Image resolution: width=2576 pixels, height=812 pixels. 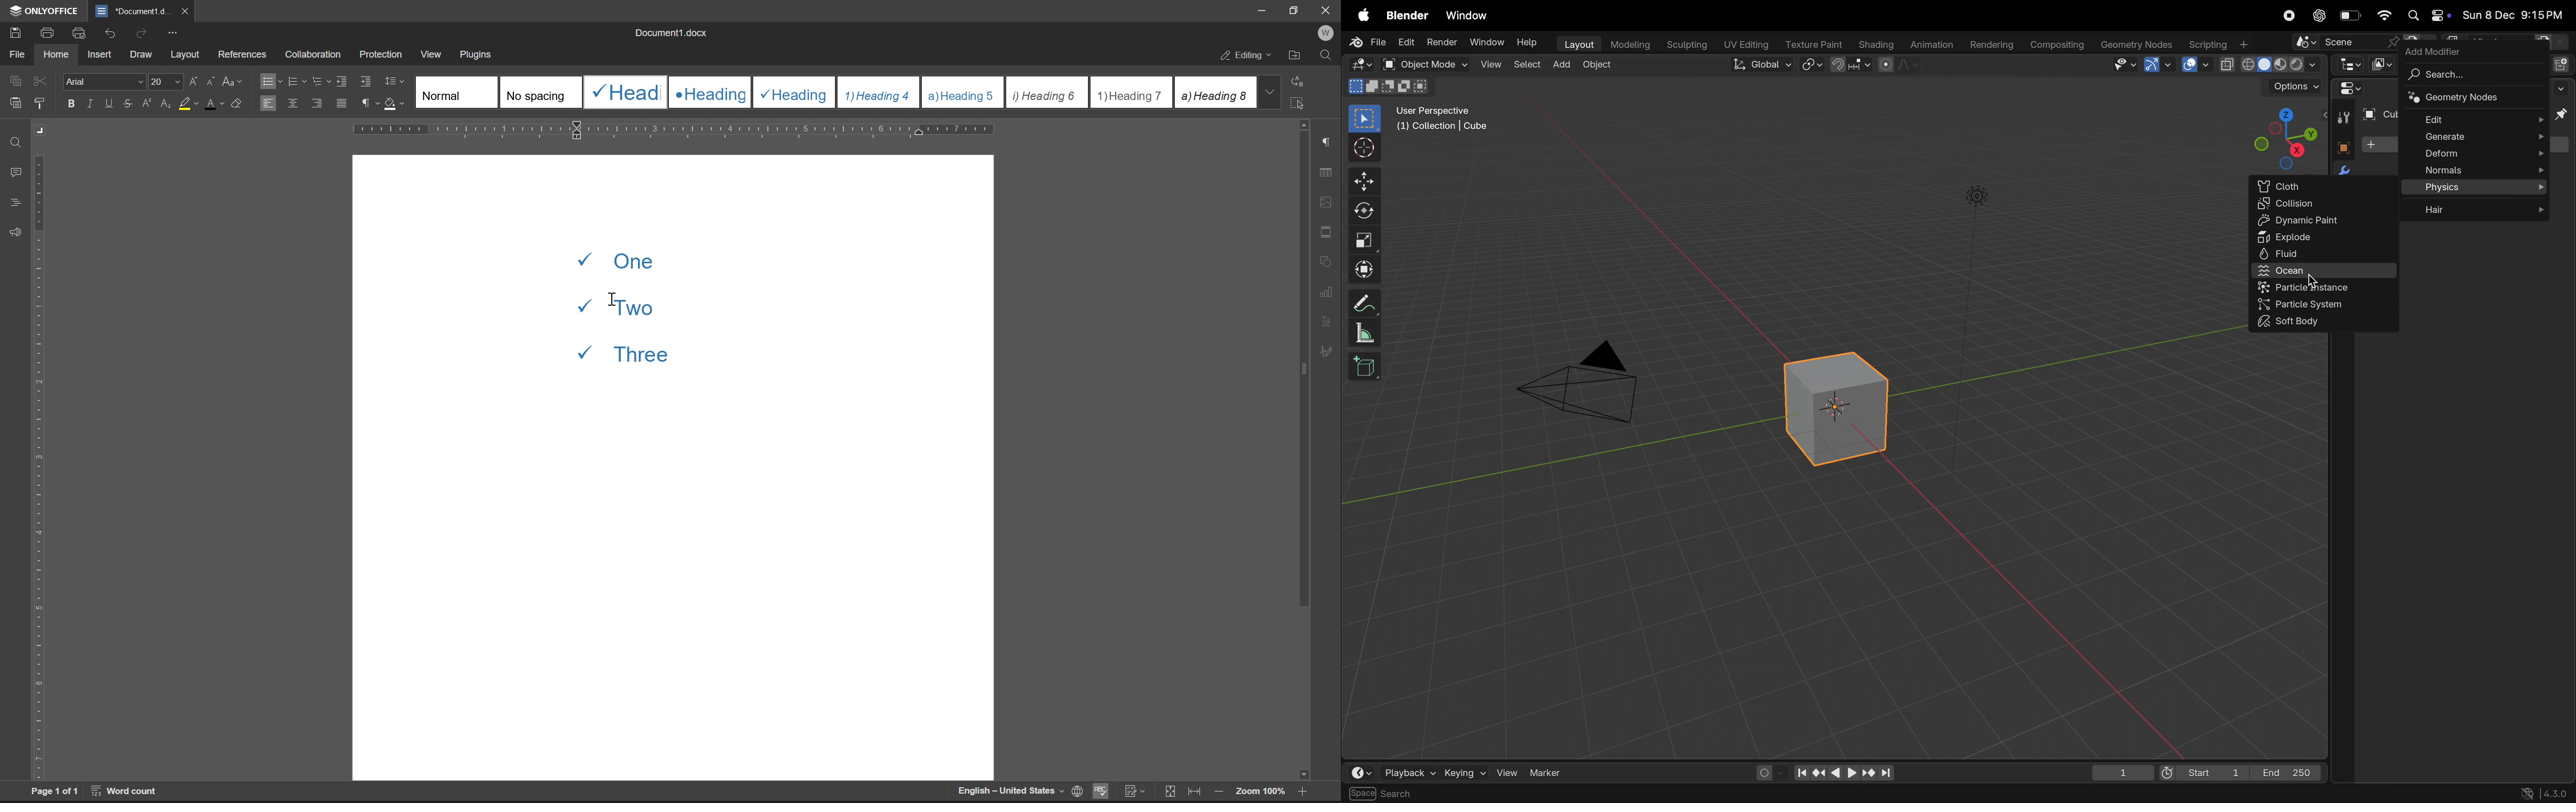 What do you see at coordinates (92, 103) in the screenshot?
I see `italic` at bounding box center [92, 103].